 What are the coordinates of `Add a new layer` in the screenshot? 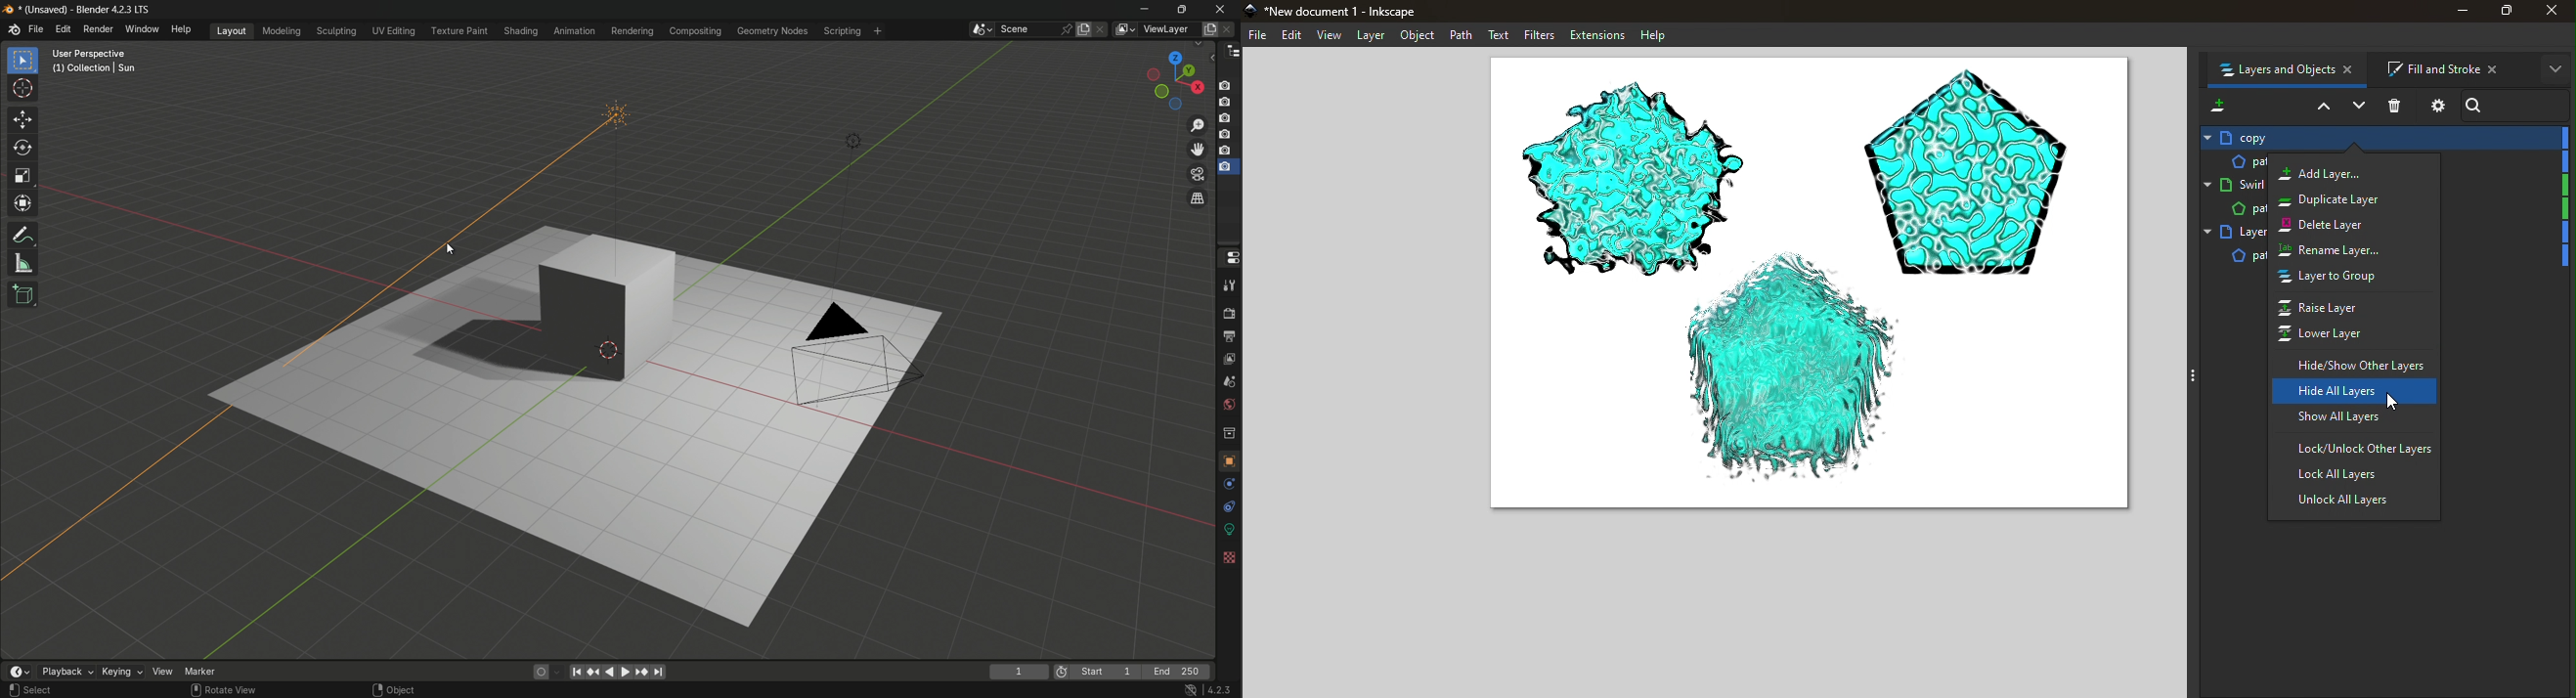 It's located at (2218, 103).